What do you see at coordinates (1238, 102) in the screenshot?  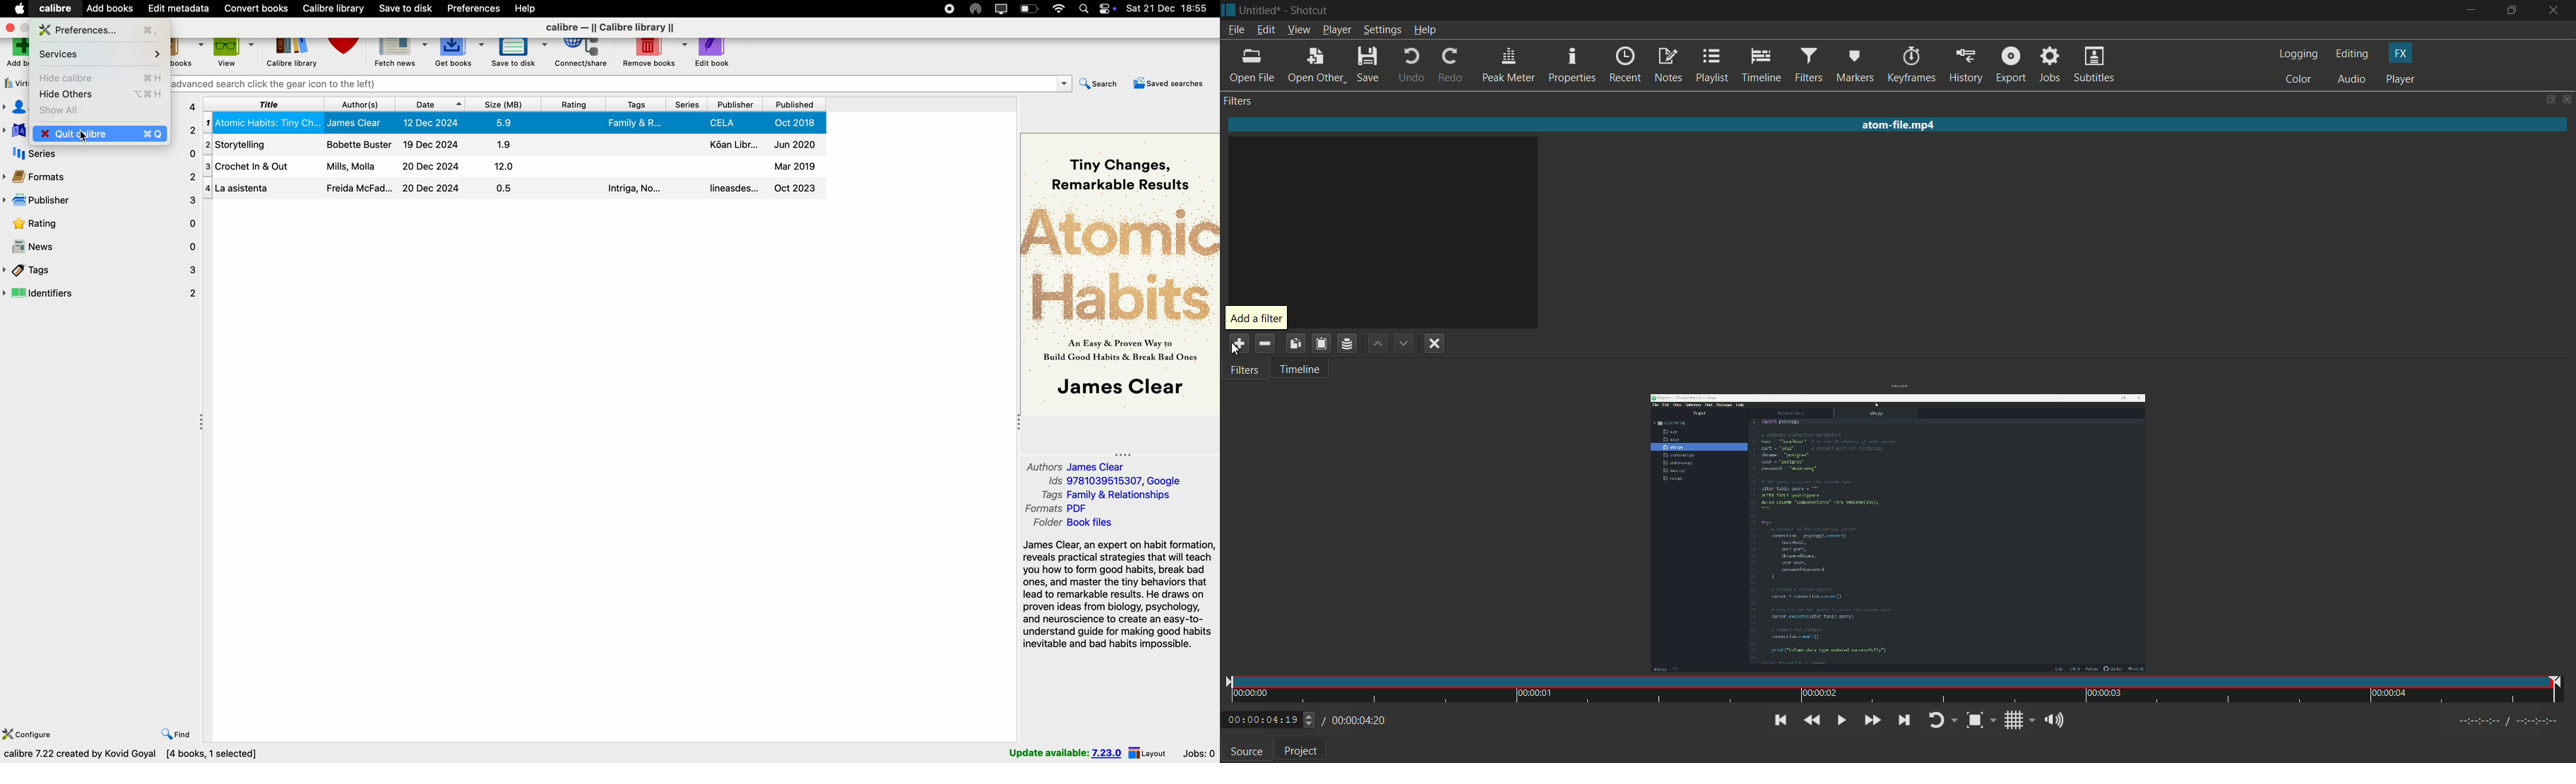 I see `filters` at bounding box center [1238, 102].